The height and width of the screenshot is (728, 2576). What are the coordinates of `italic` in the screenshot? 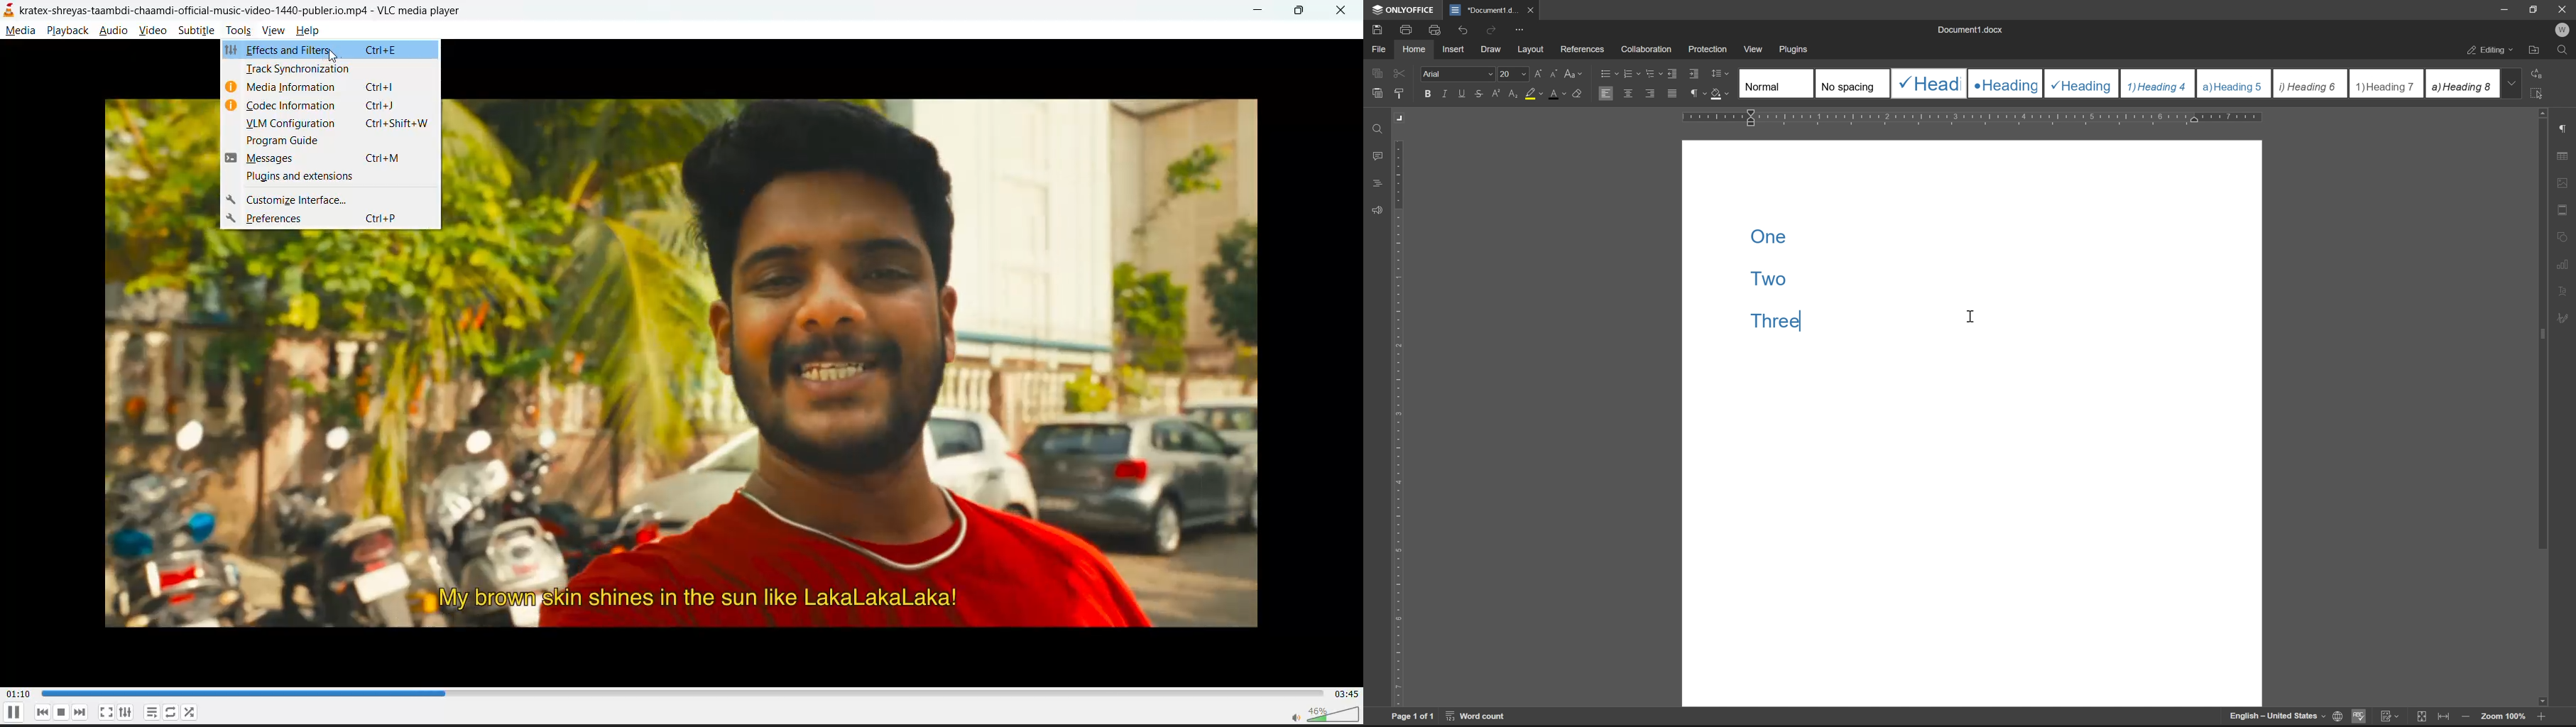 It's located at (1446, 93).